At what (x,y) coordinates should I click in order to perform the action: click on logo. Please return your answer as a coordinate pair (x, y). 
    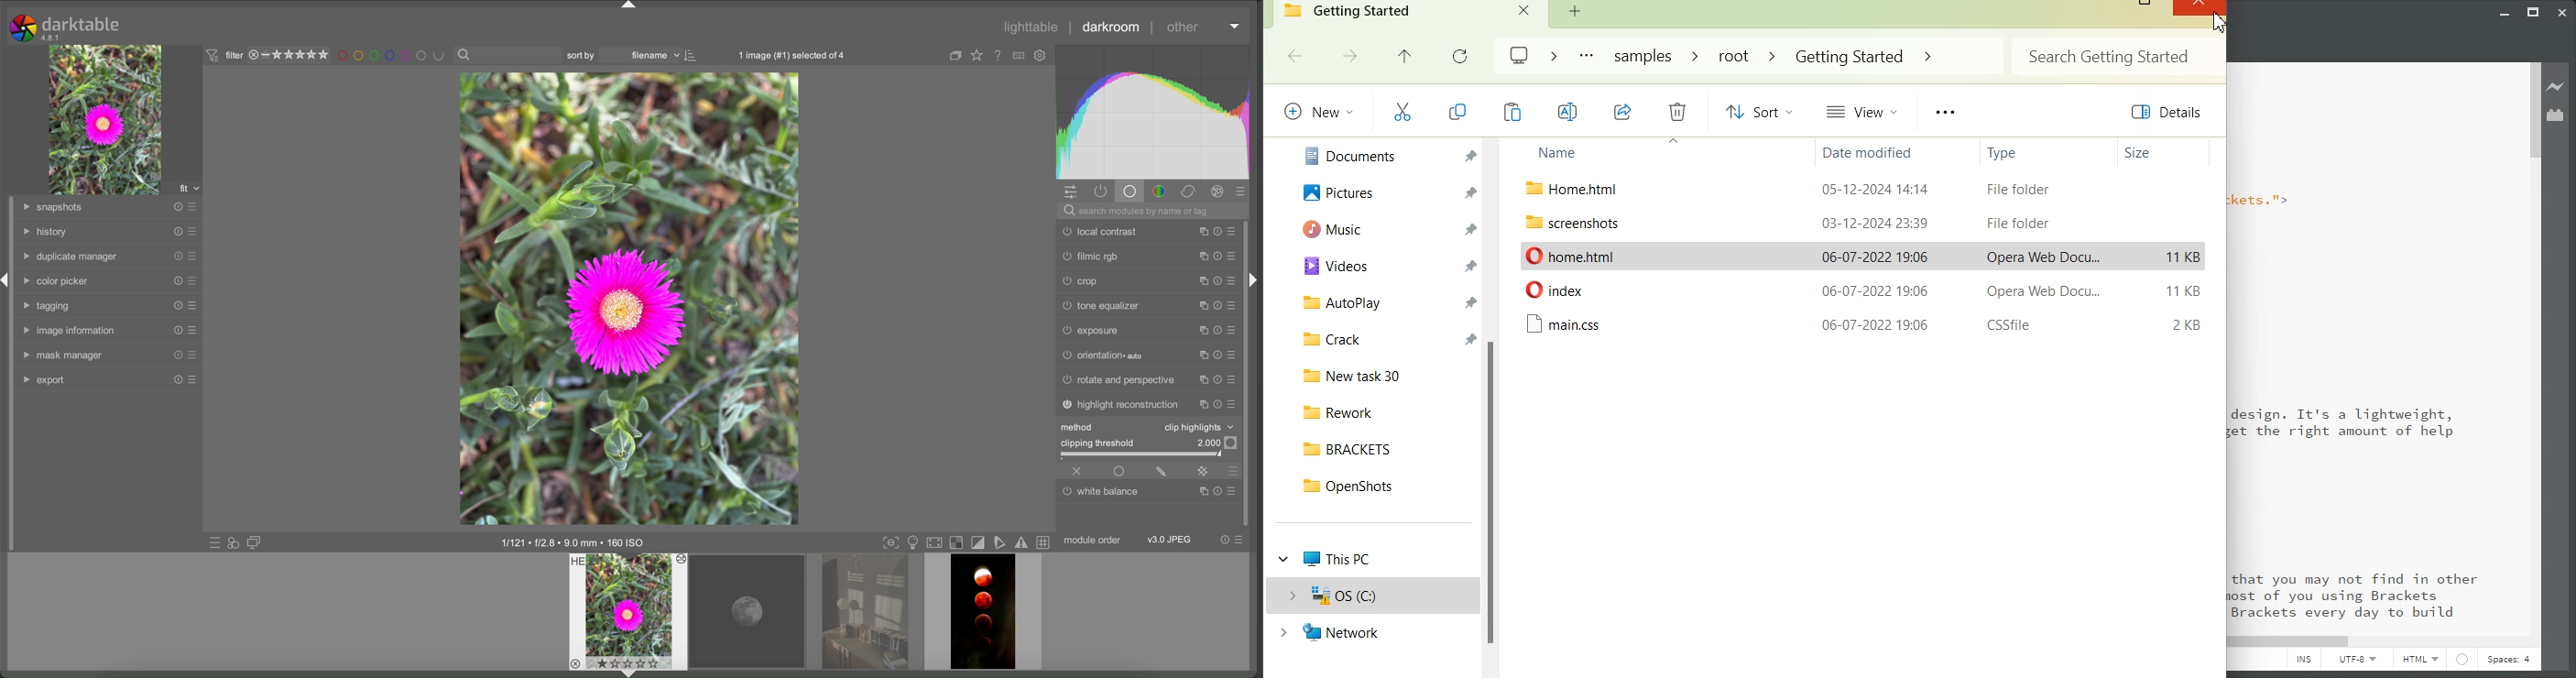
    Looking at the image, I should click on (23, 28).